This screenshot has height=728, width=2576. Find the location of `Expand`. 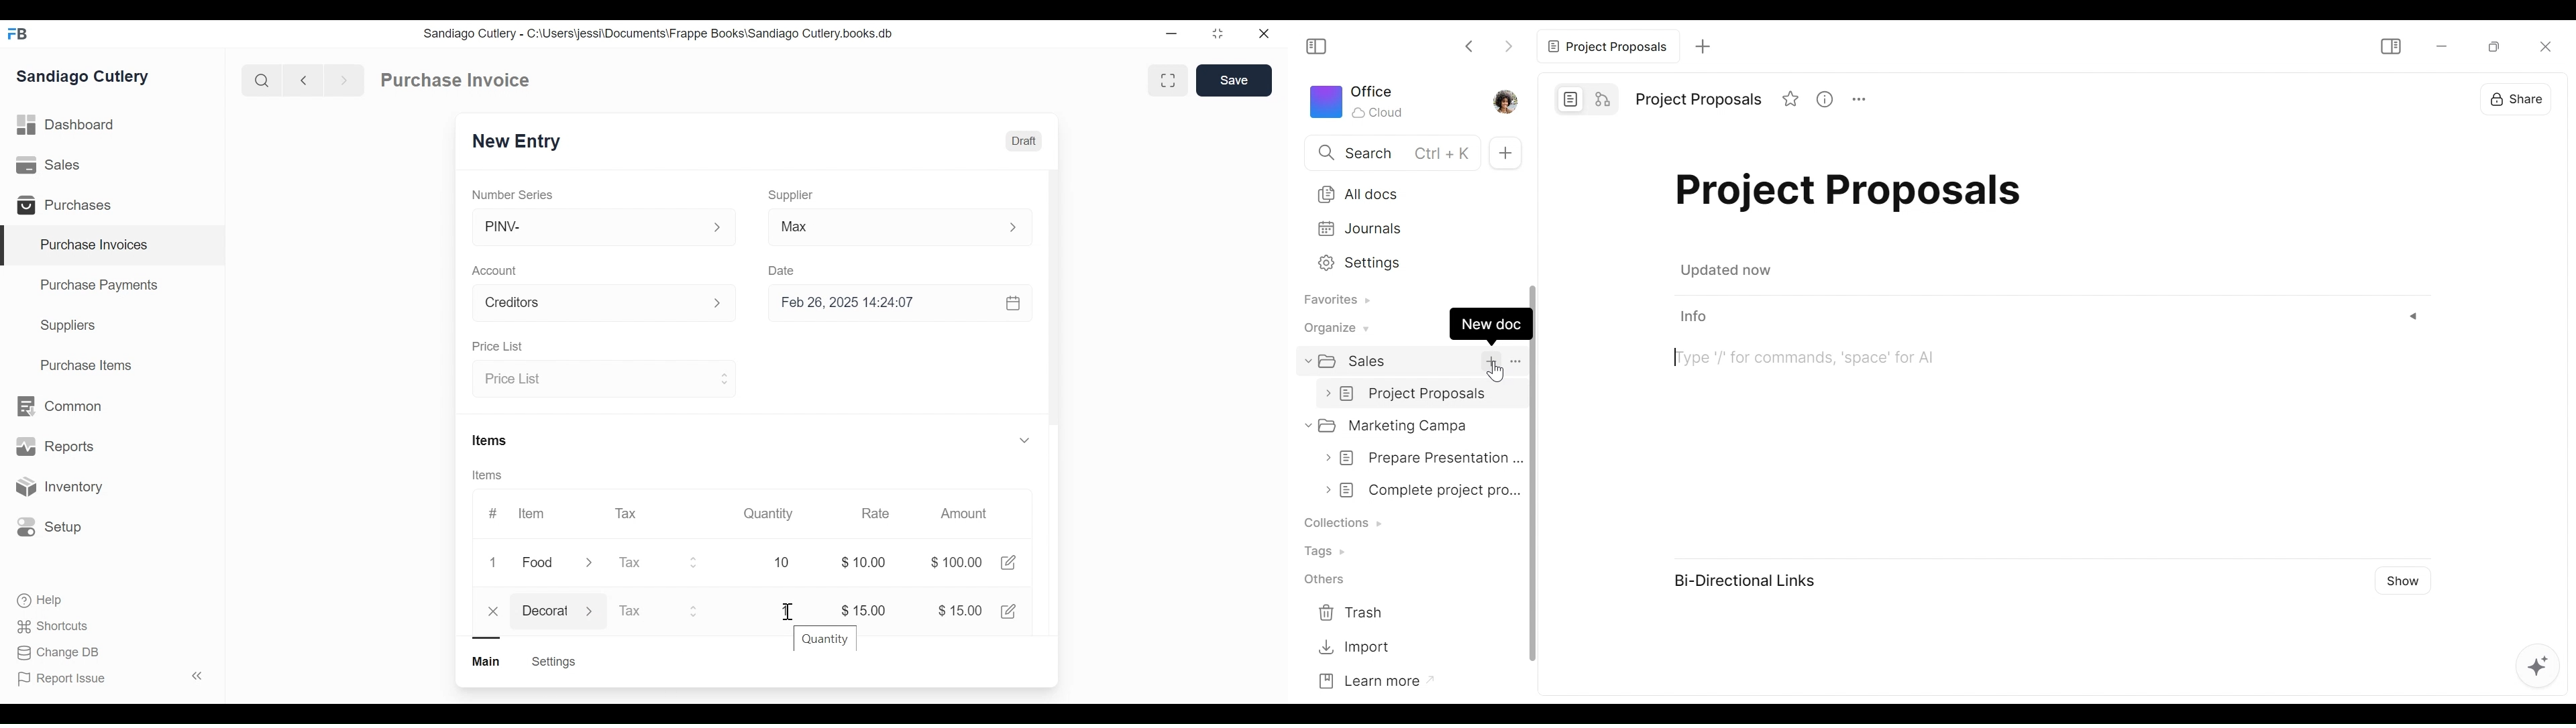

Expand is located at coordinates (589, 564).